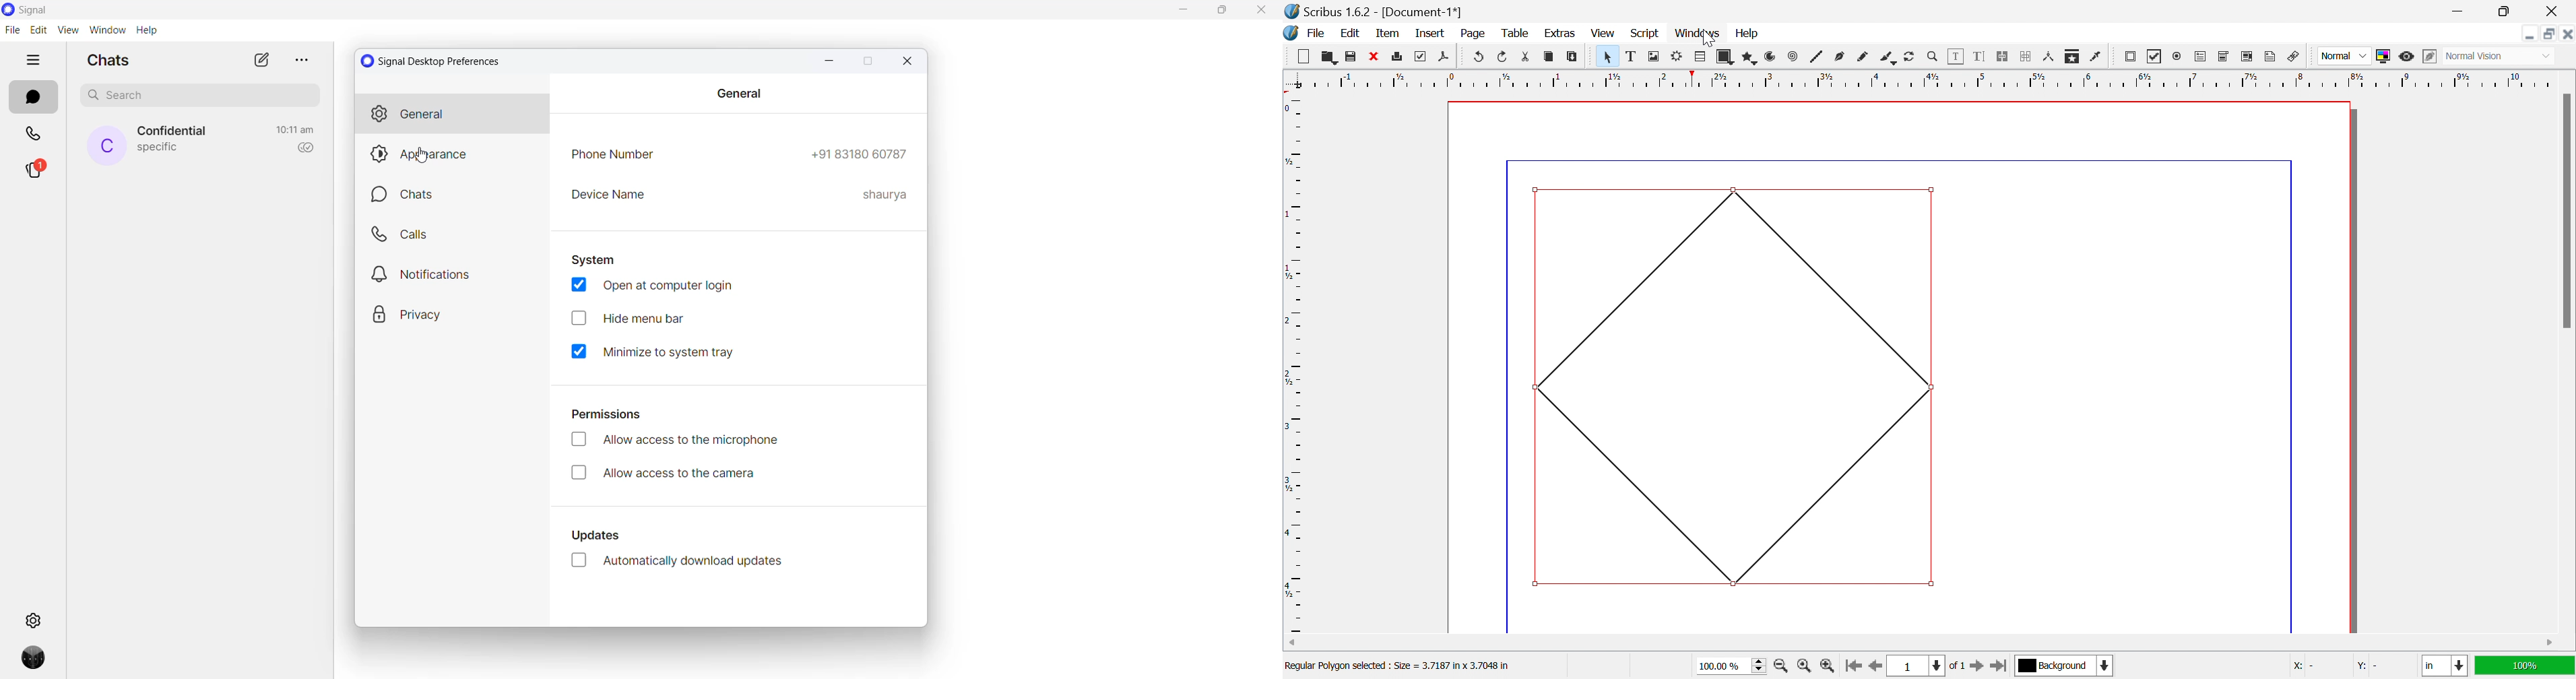  I want to click on Close, so click(1372, 55).